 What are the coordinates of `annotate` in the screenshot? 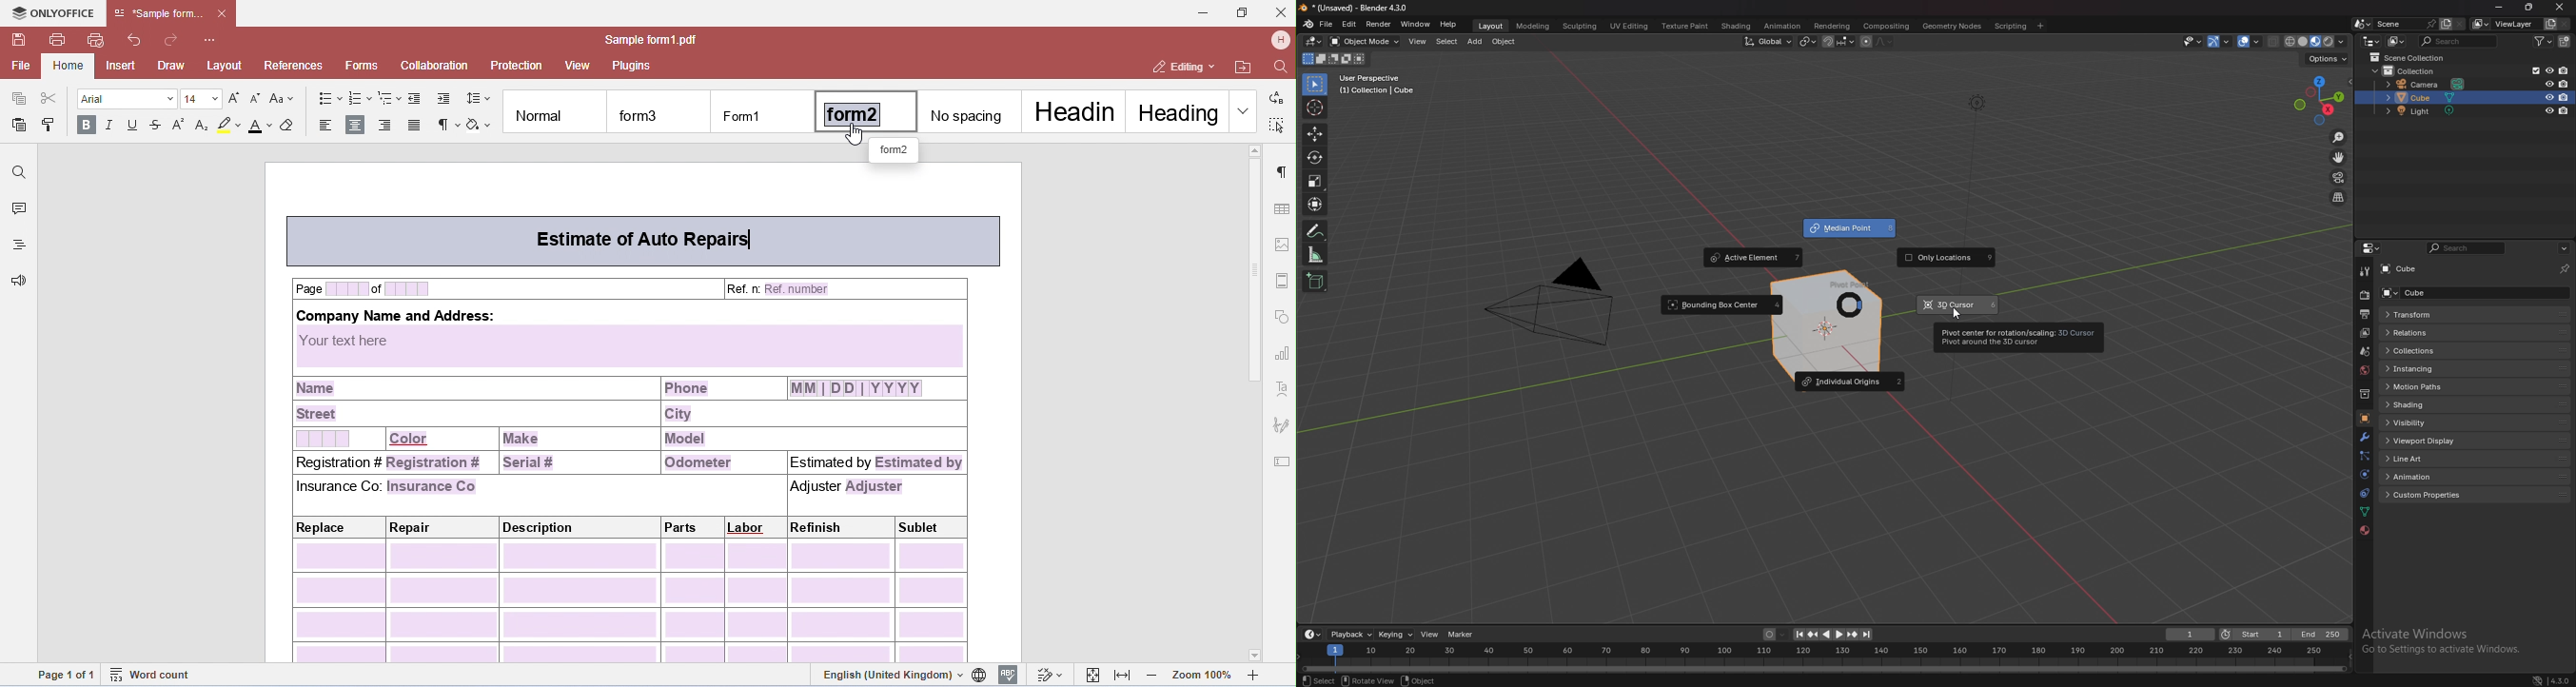 It's located at (1314, 231).